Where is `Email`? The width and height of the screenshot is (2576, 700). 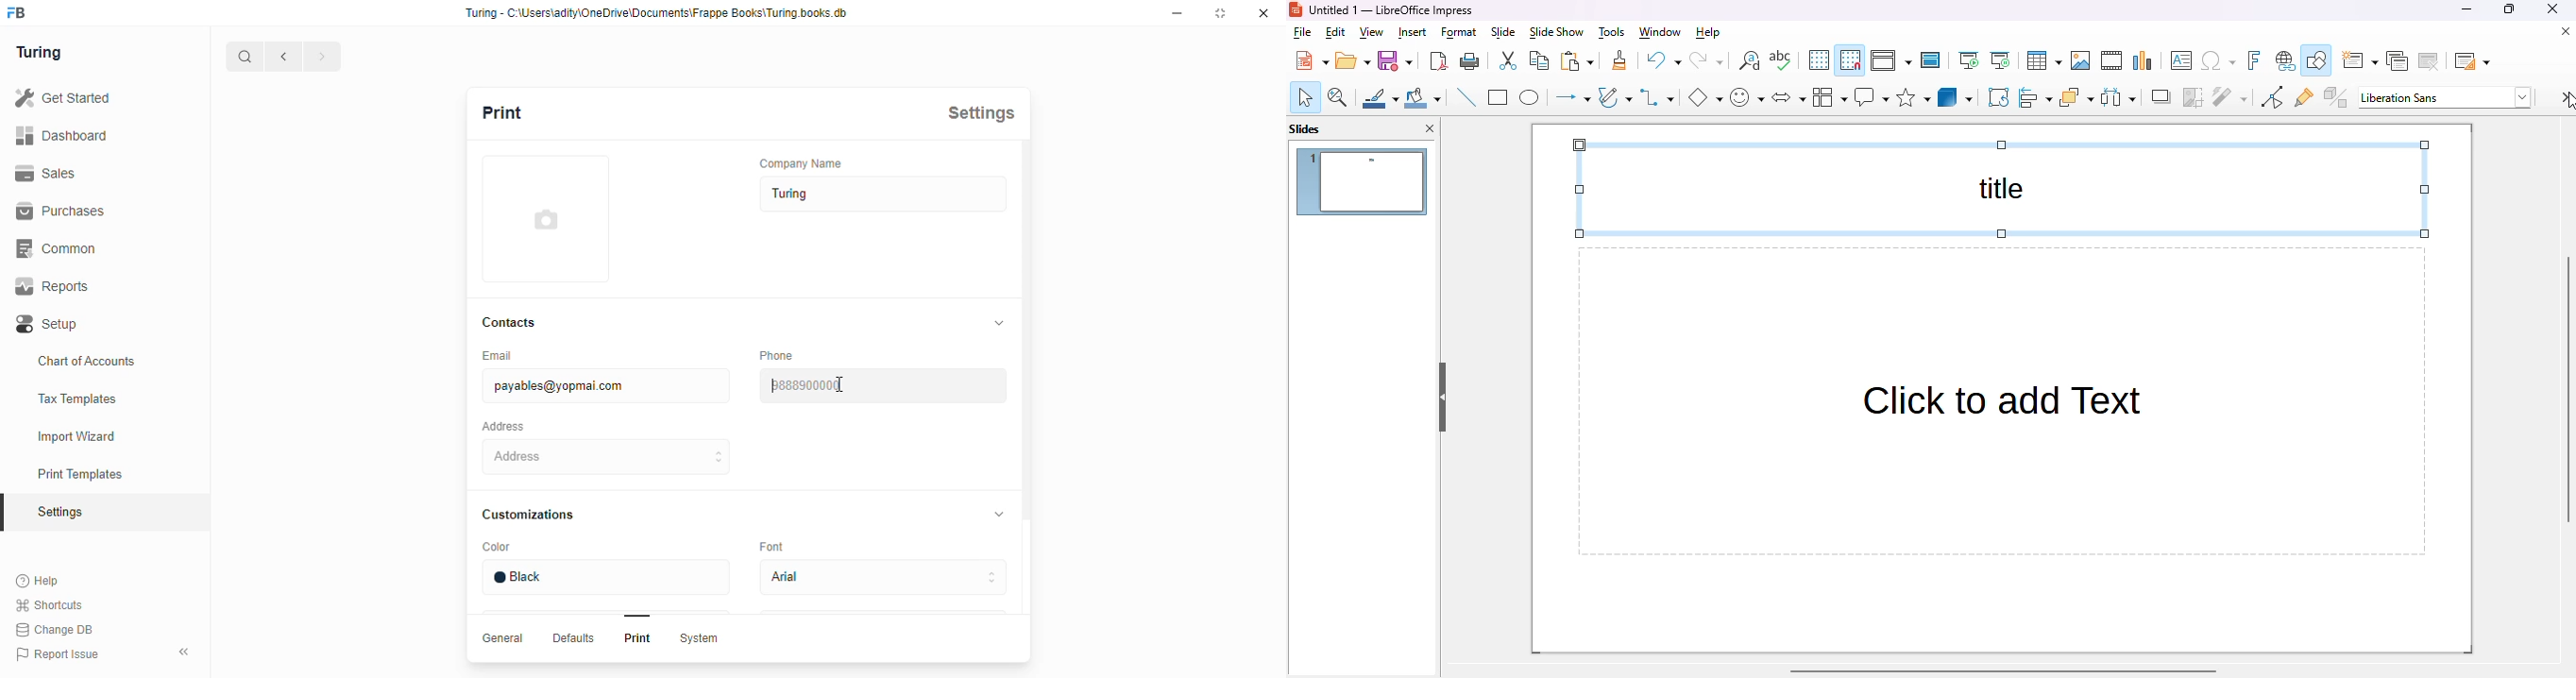
Email is located at coordinates (510, 356).